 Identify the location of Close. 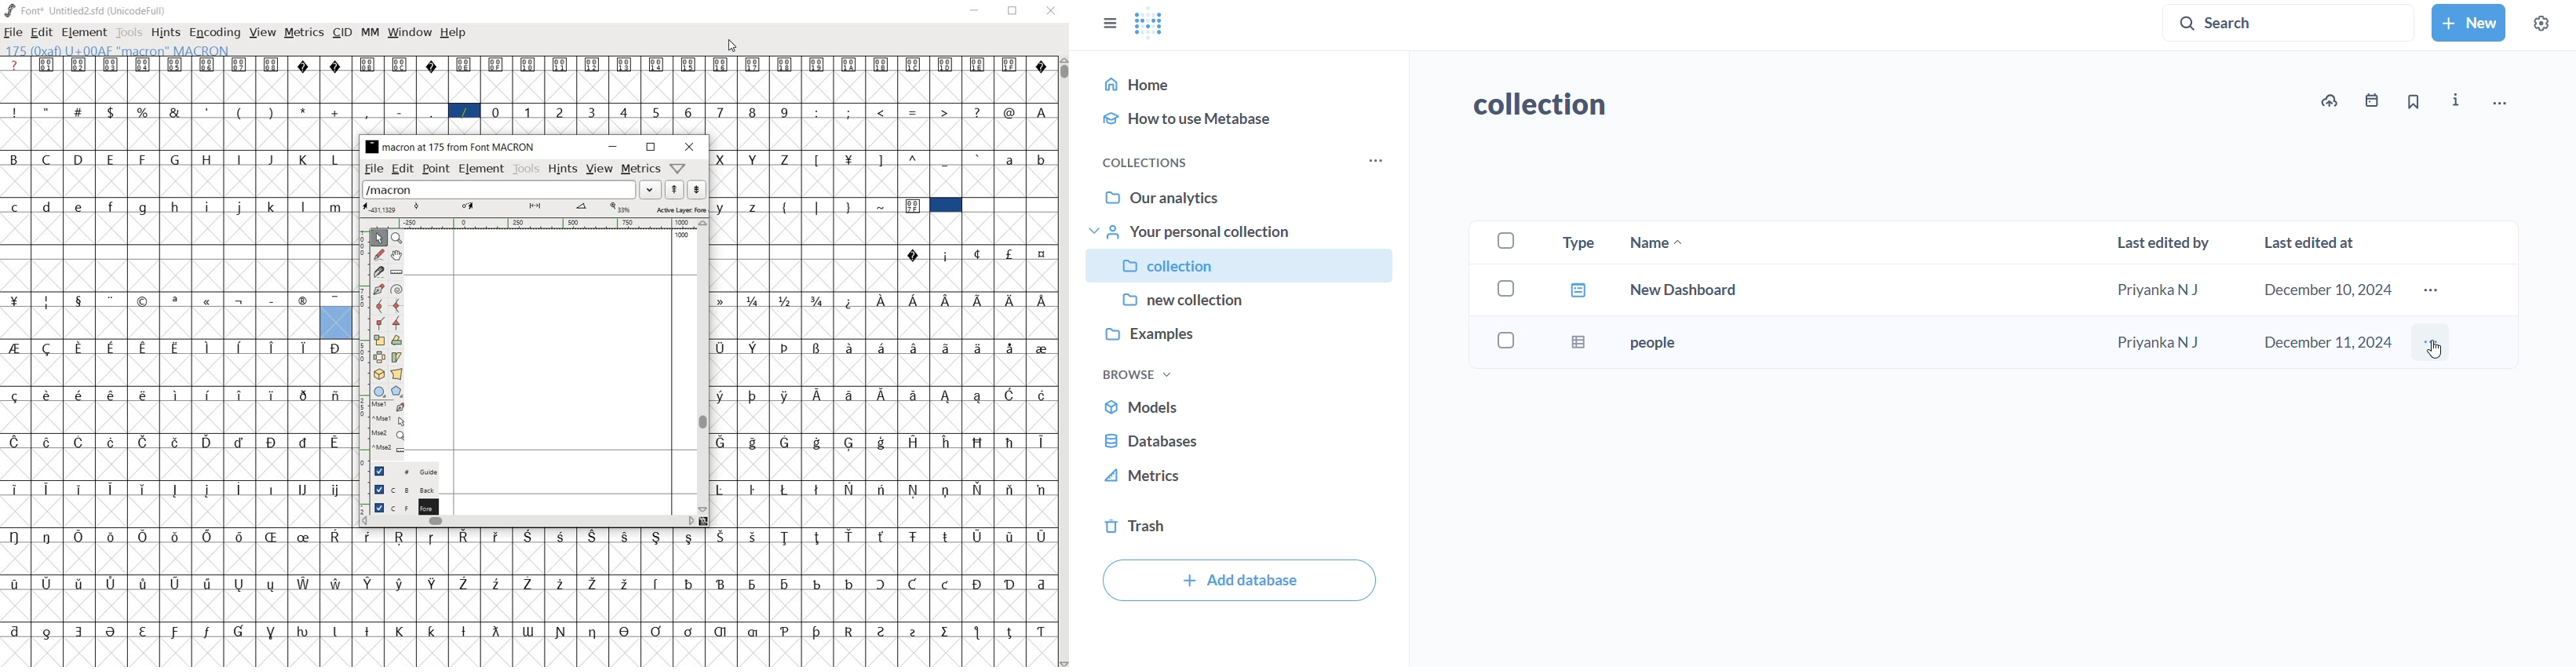
(1051, 11).